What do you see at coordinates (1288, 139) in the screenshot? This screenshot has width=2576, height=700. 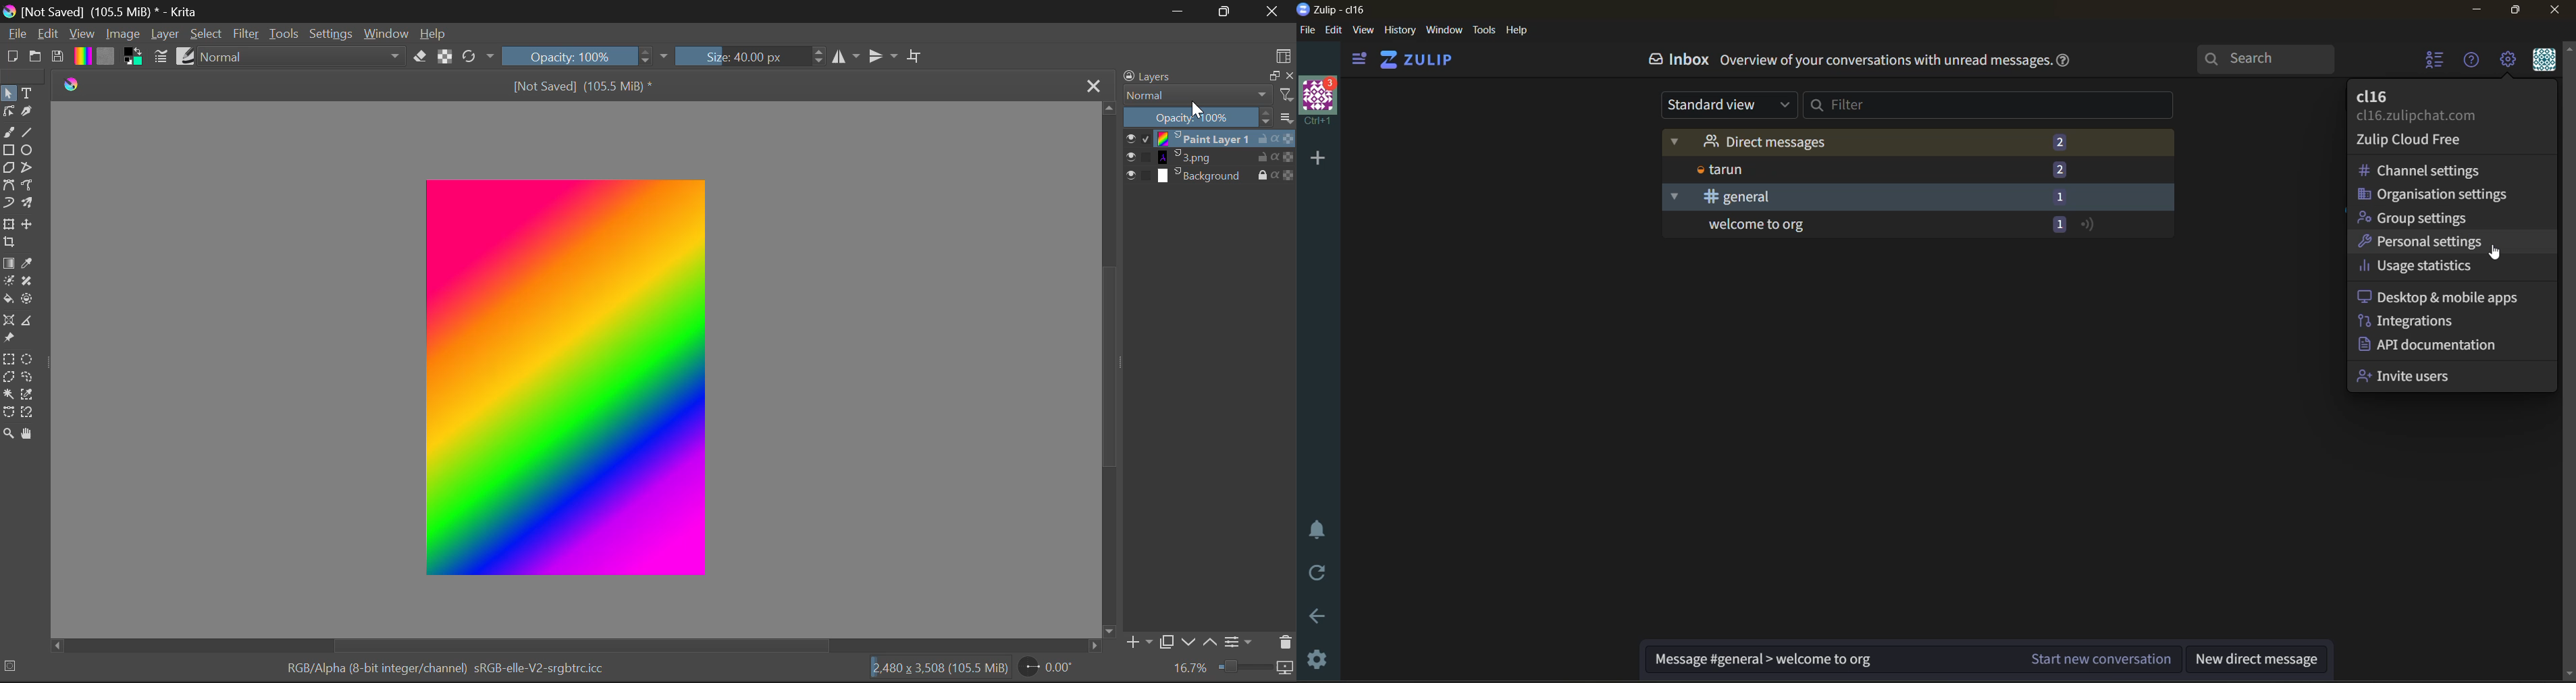 I see `Transparency ` at bounding box center [1288, 139].